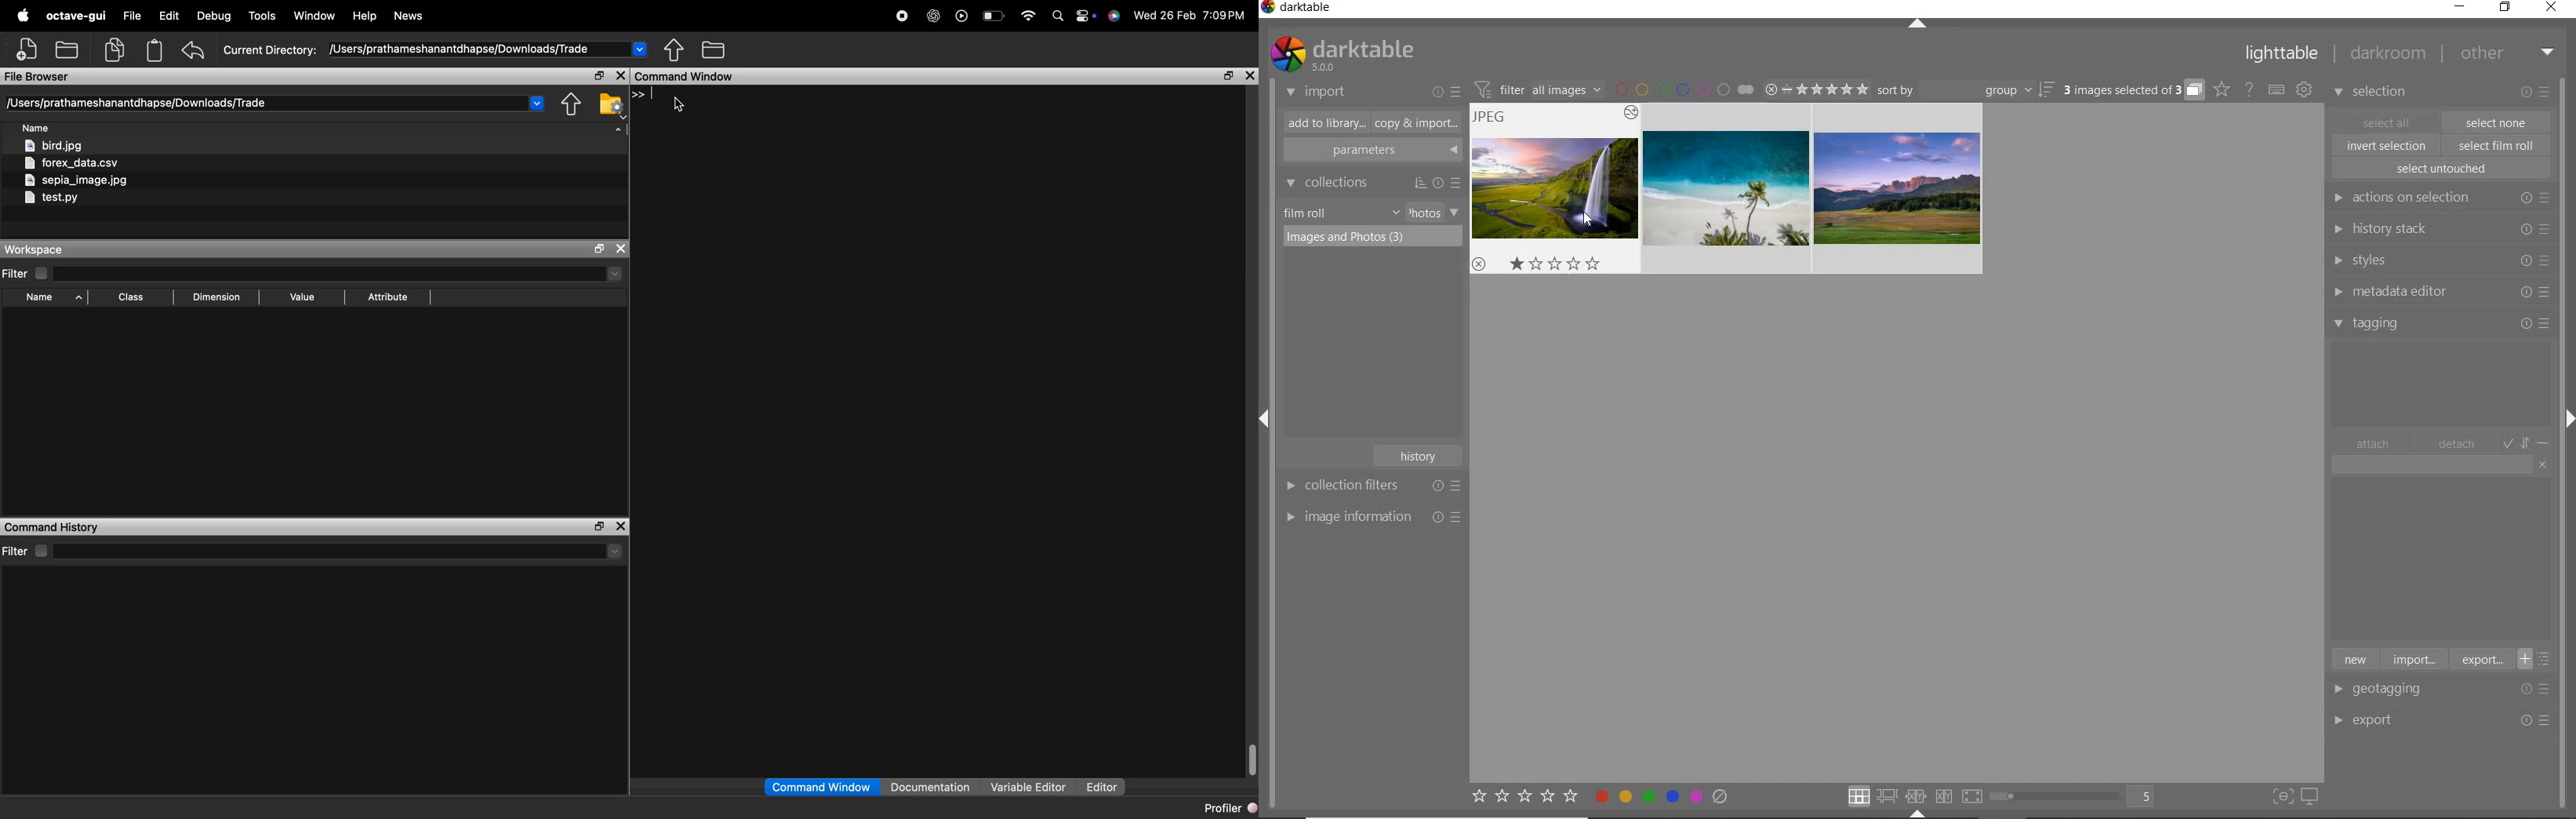 The image size is (2576, 840). What do you see at coordinates (621, 75) in the screenshot?
I see `close` at bounding box center [621, 75].